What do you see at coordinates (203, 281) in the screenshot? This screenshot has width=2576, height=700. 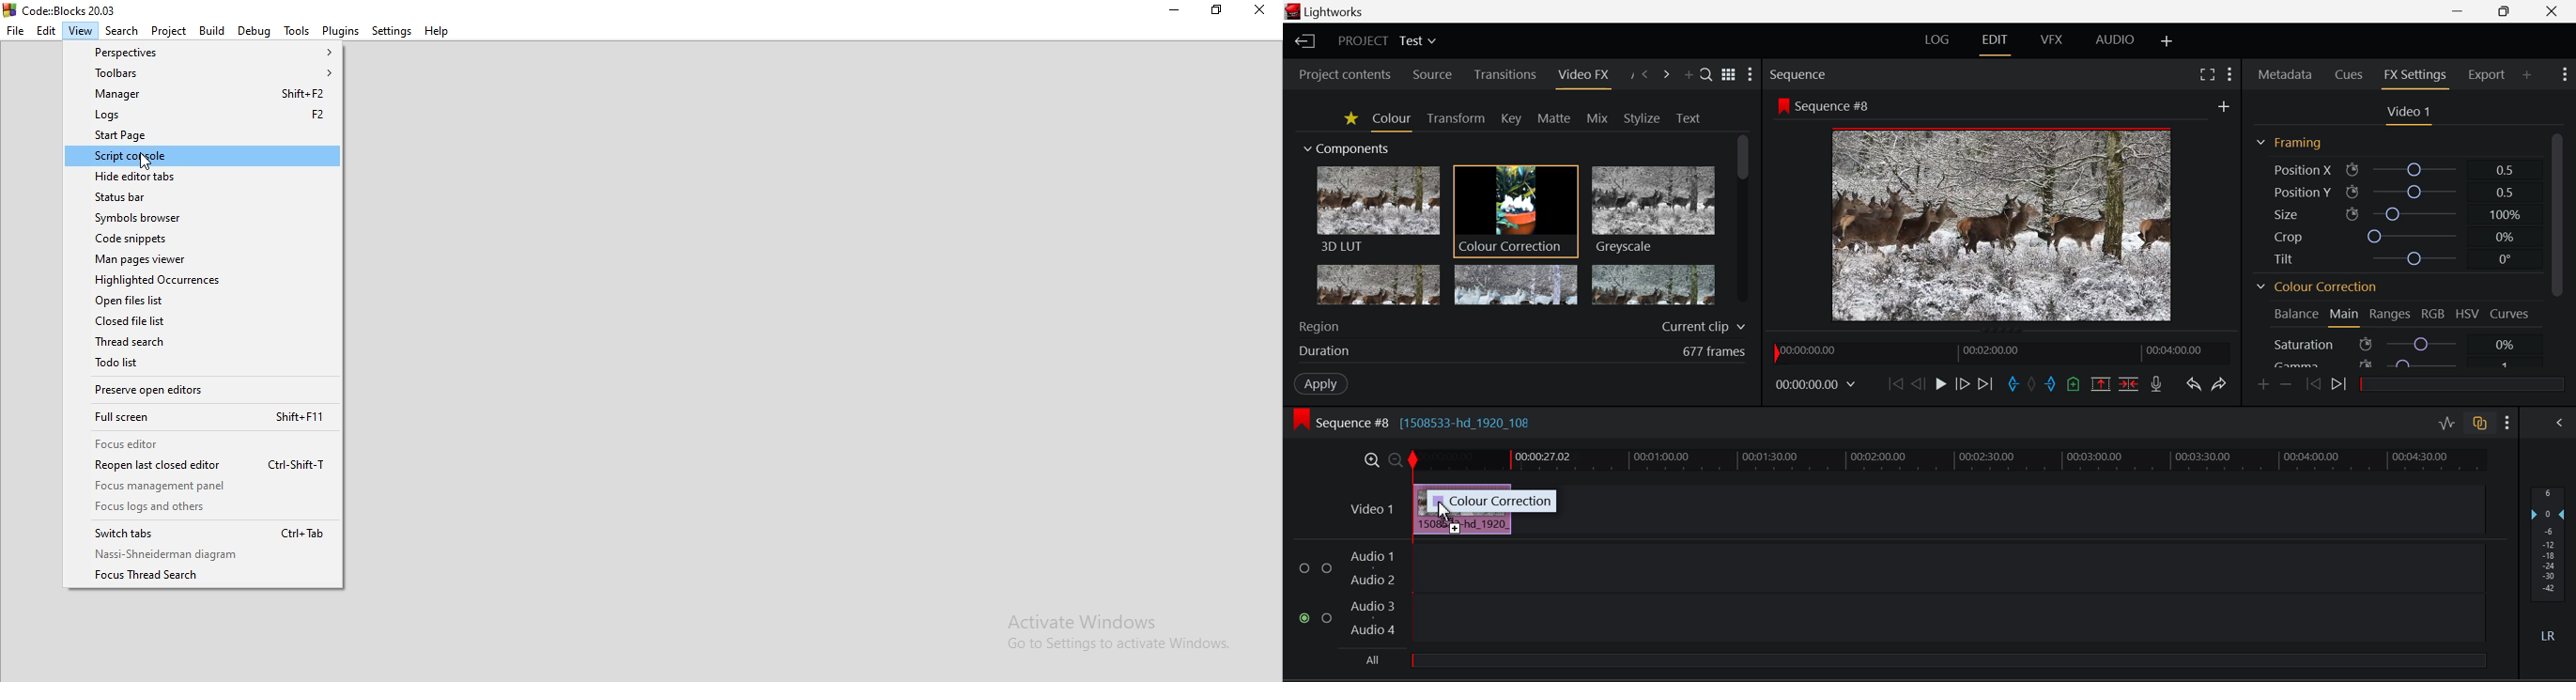 I see `Highlighted Occurences` at bounding box center [203, 281].